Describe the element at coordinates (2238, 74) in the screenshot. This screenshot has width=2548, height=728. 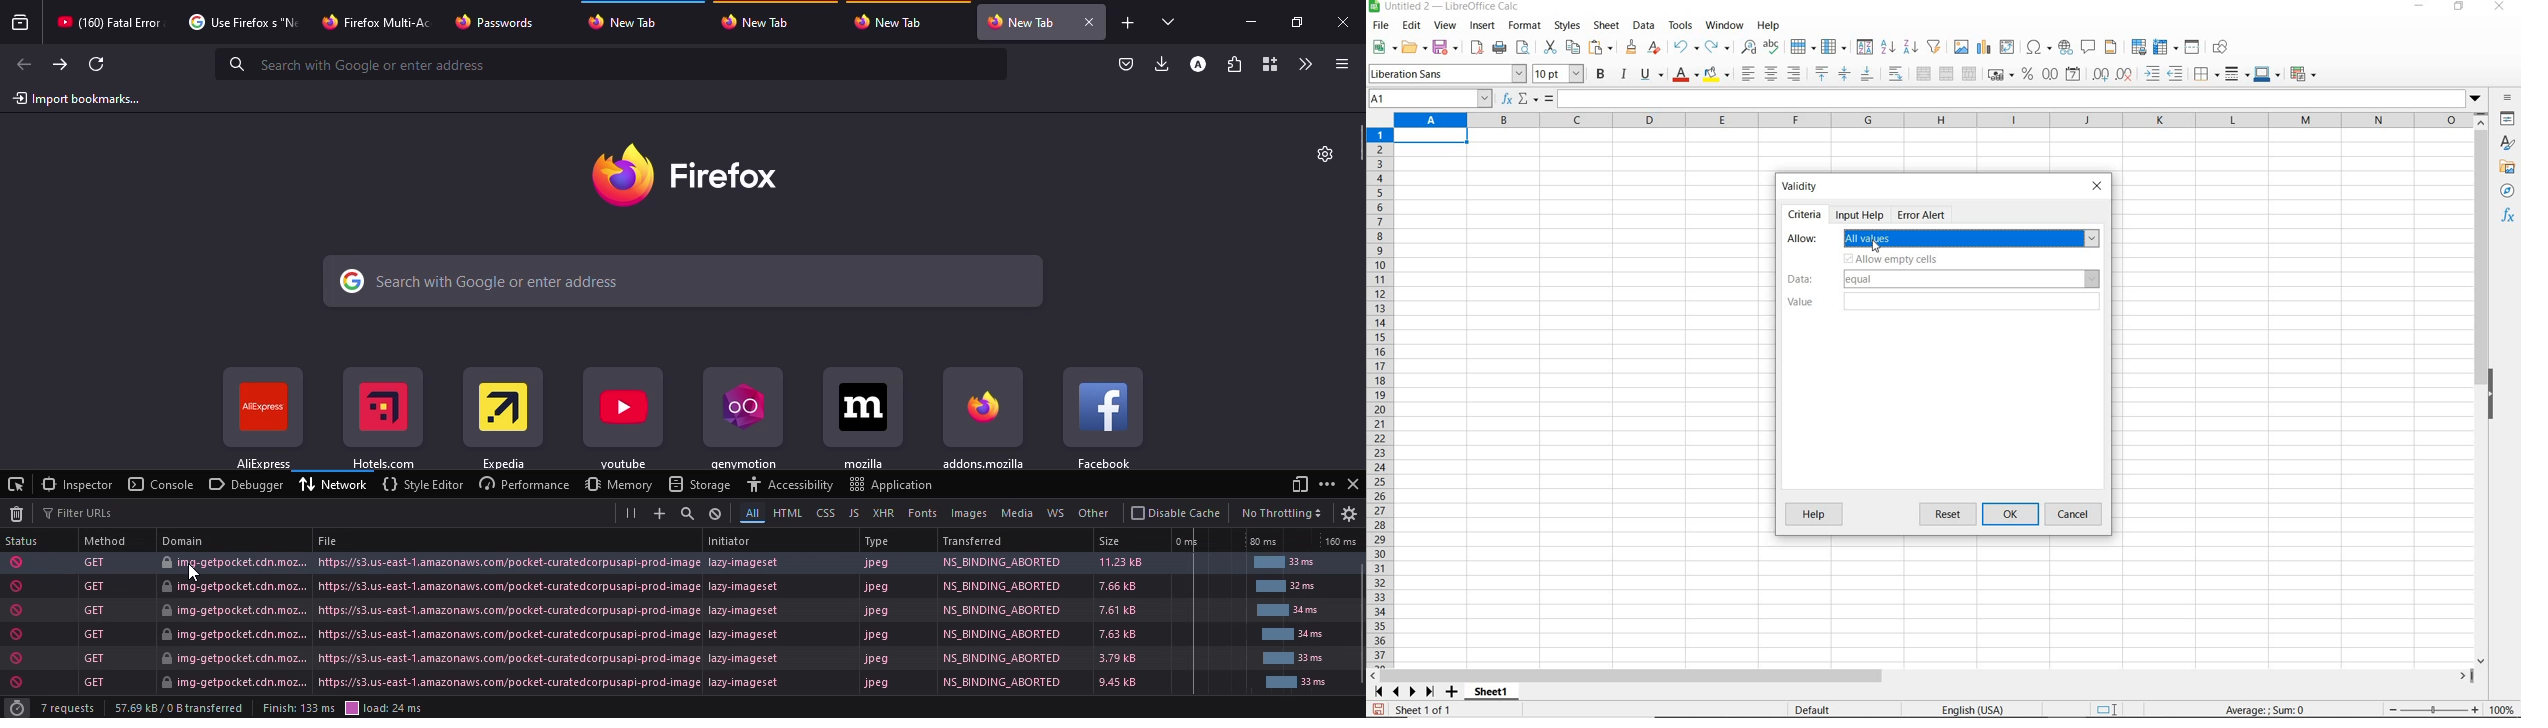
I see `border style` at that location.